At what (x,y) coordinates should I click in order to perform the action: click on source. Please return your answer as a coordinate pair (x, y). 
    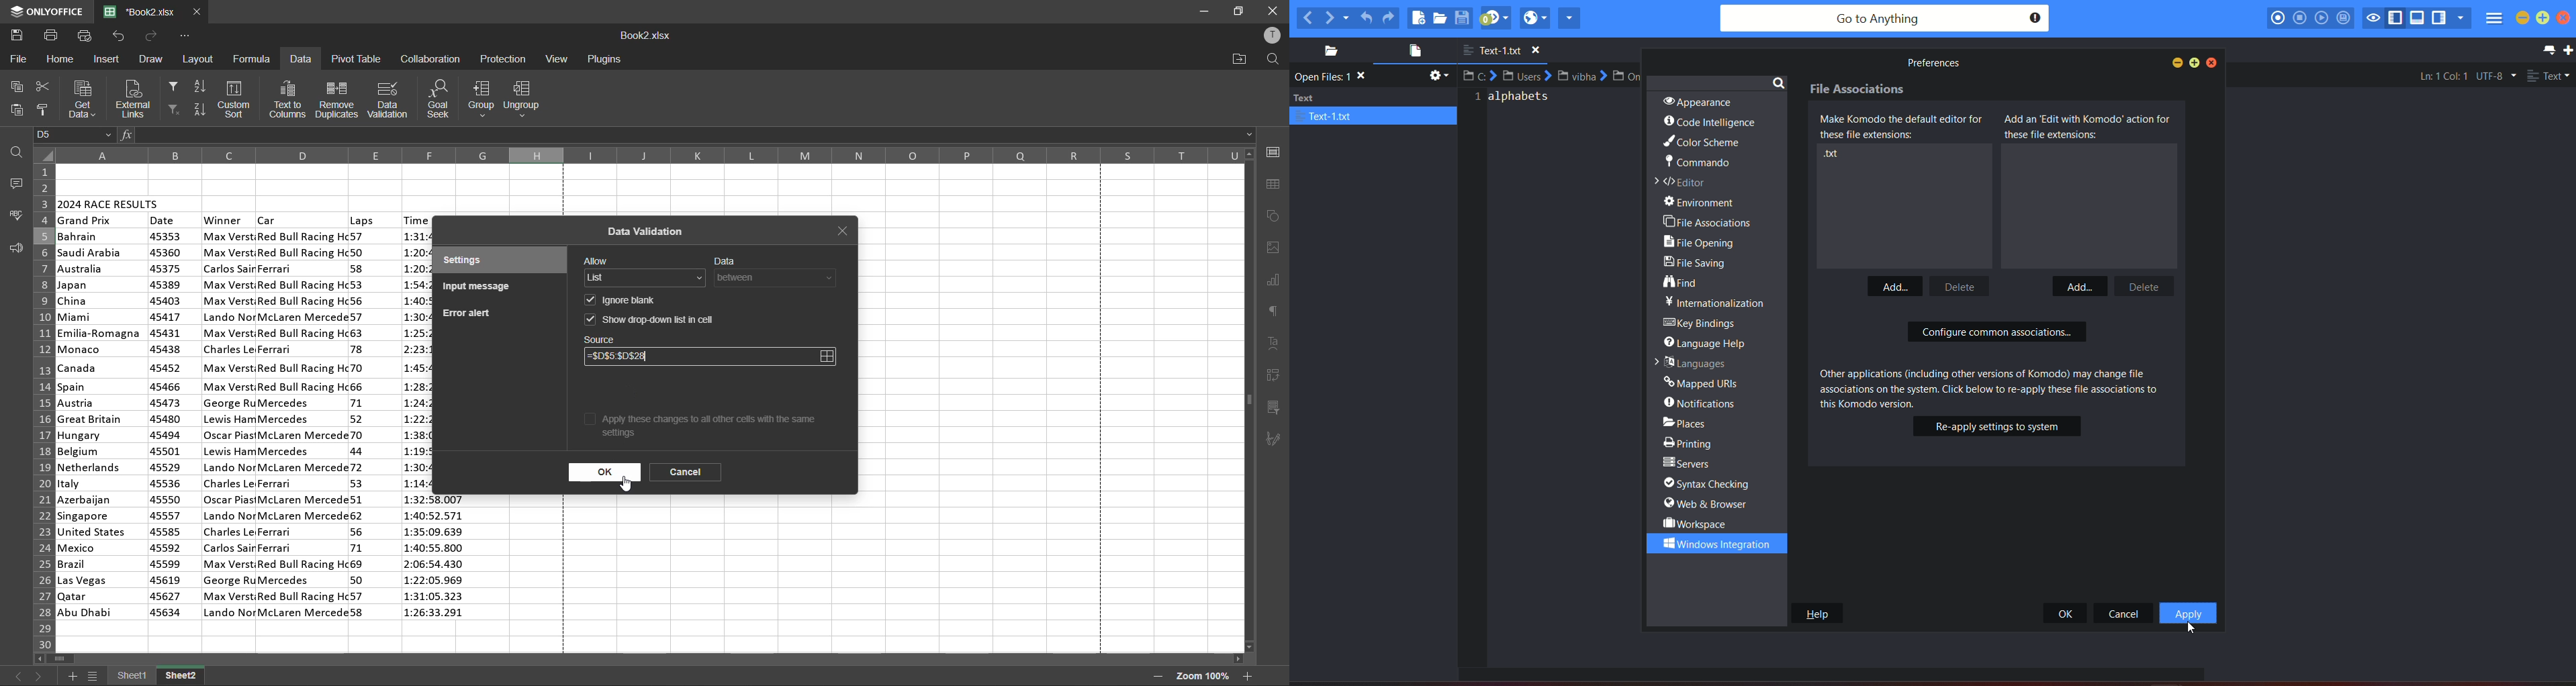
    Looking at the image, I should click on (603, 340).